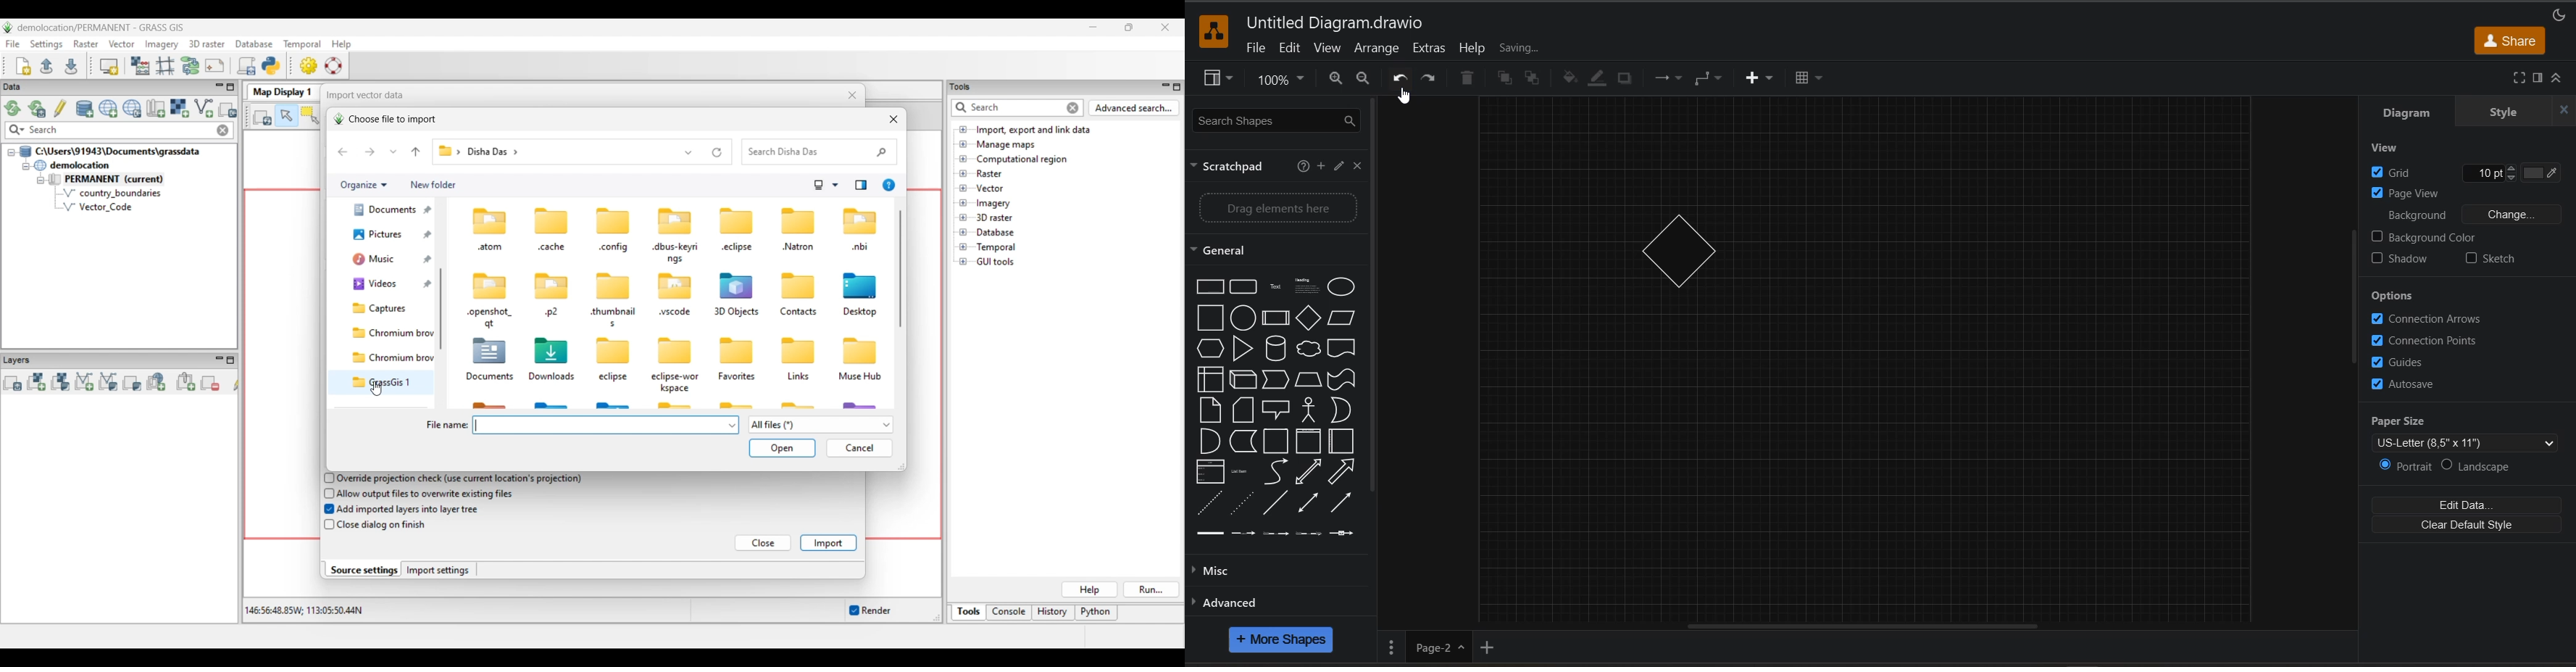 The image size is (2576, 672). Describe the element at coordinates (1210, 348) in the screenshot. I see `Hexagon` at that location.